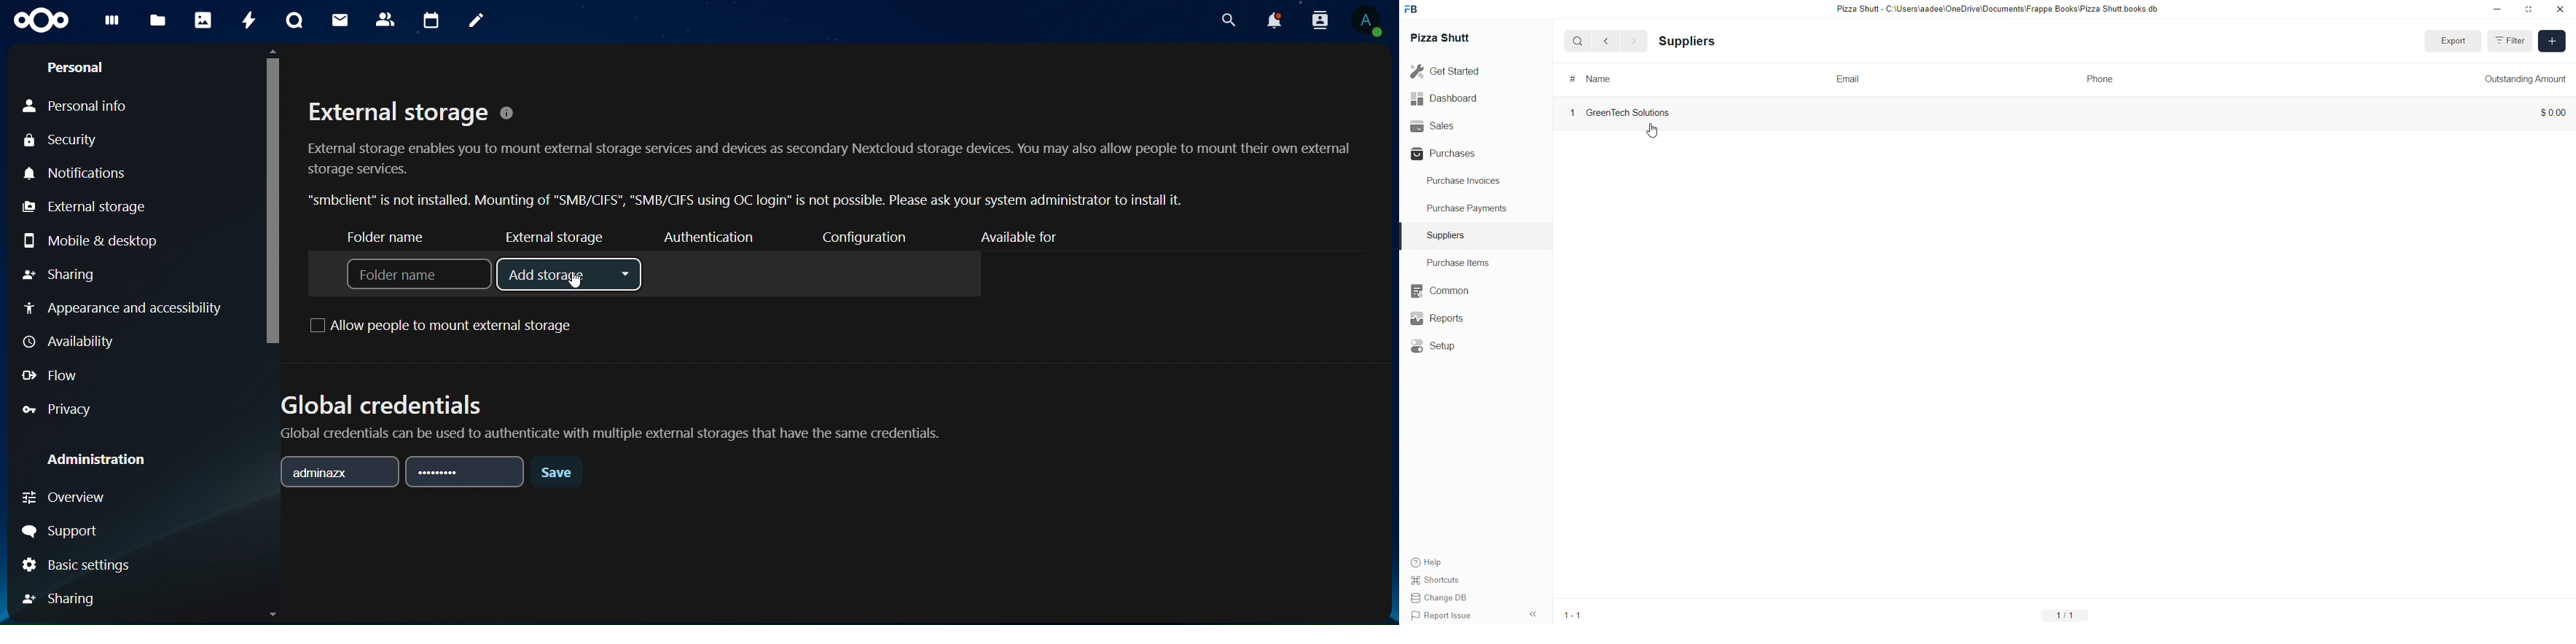  Describe the element at coordinates (80, 103) in the screenshot. I see `personal info` at that location.